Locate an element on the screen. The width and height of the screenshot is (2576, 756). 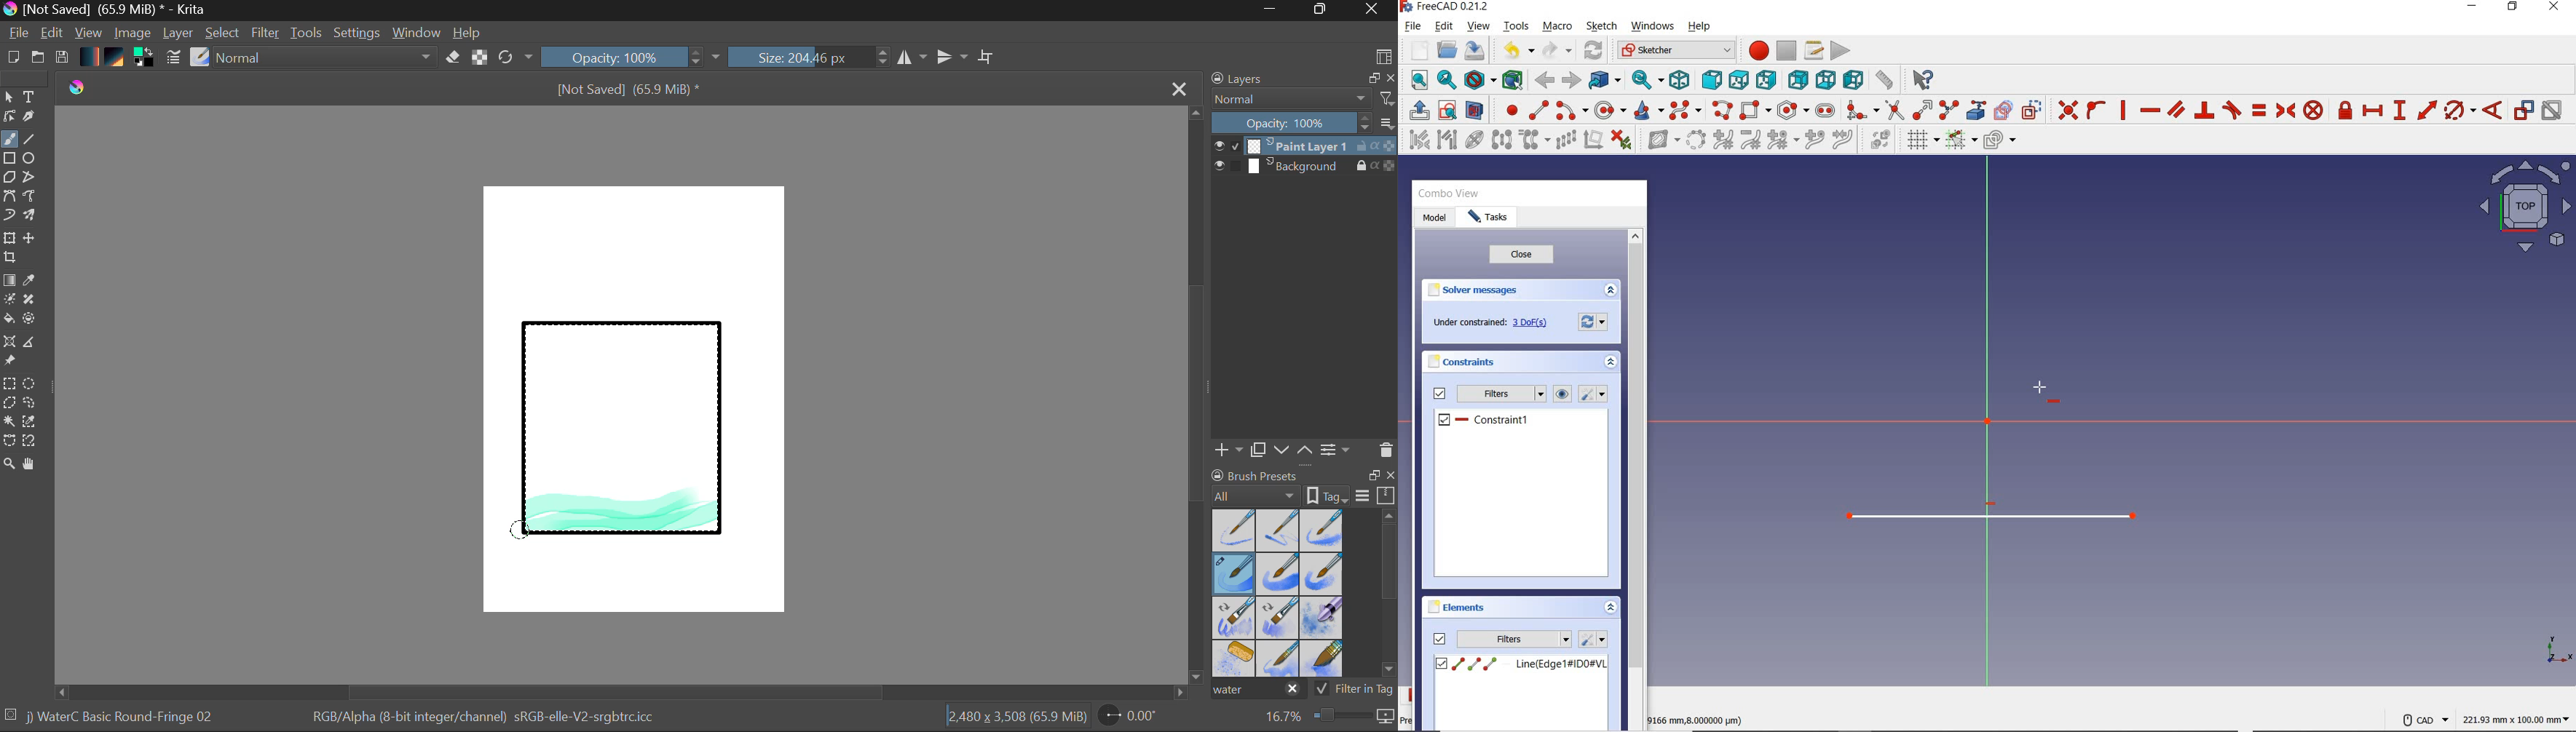
MACRO is located at coordinates (1558, 27).